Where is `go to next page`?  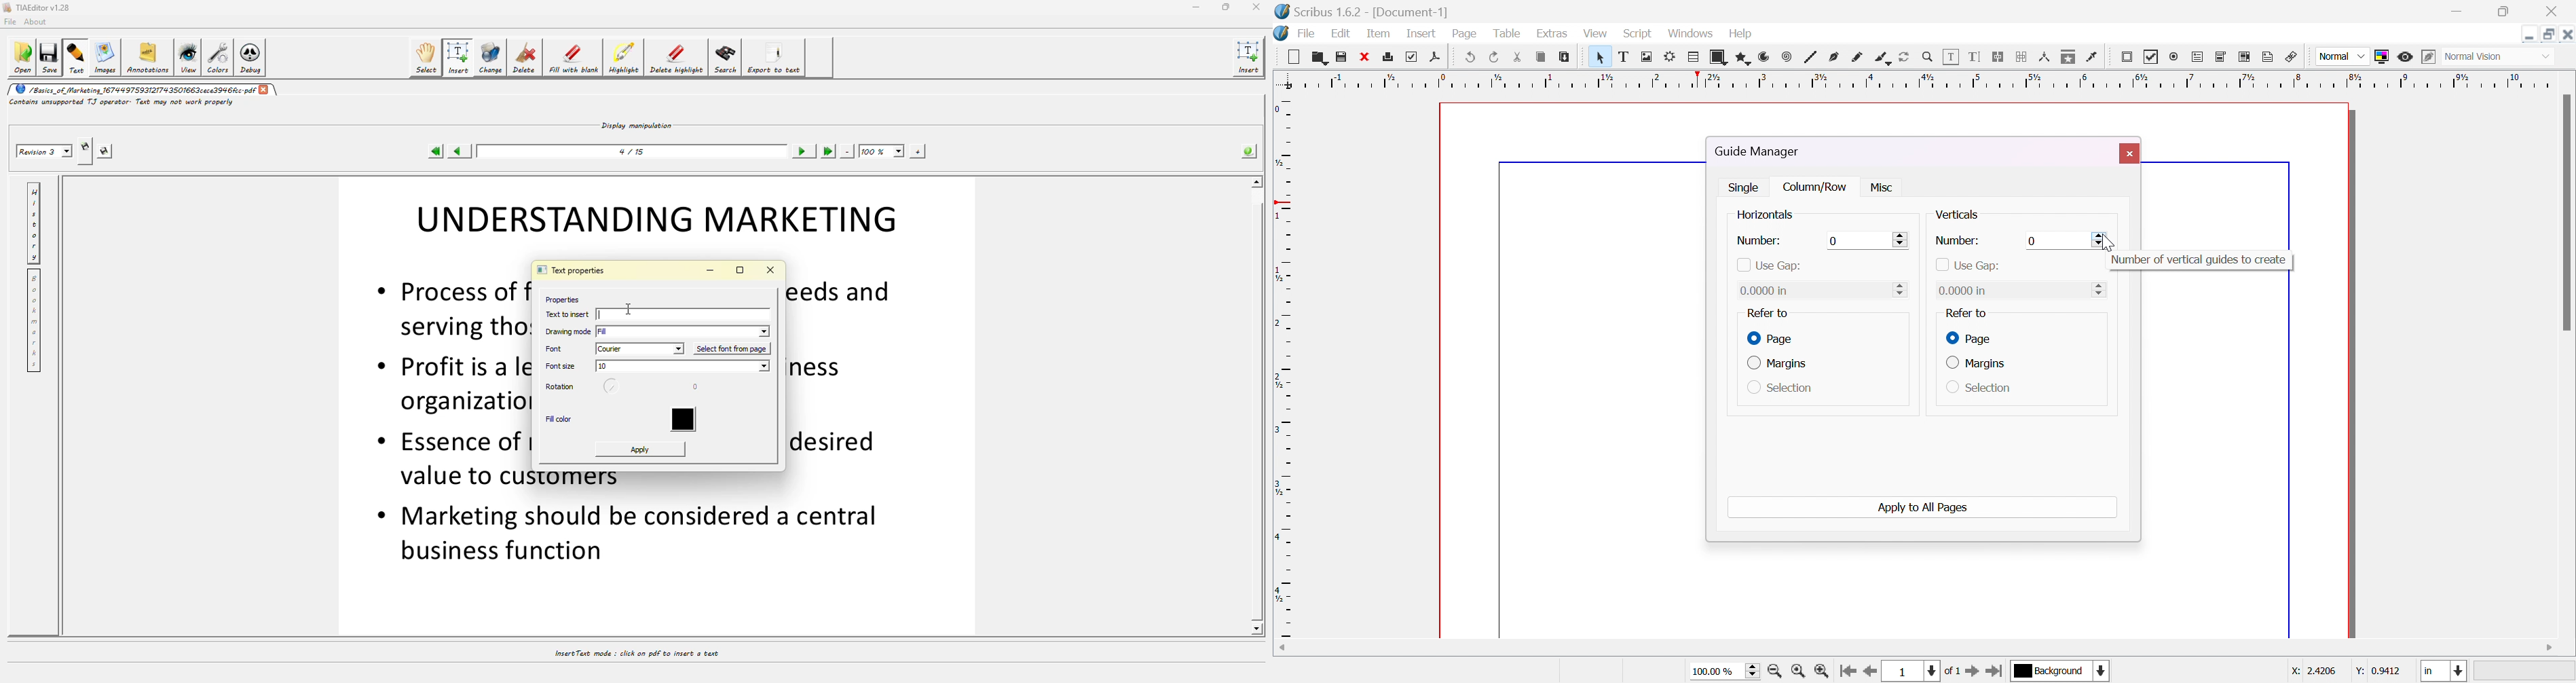 go to next page is located at coordinates (1973, 671).